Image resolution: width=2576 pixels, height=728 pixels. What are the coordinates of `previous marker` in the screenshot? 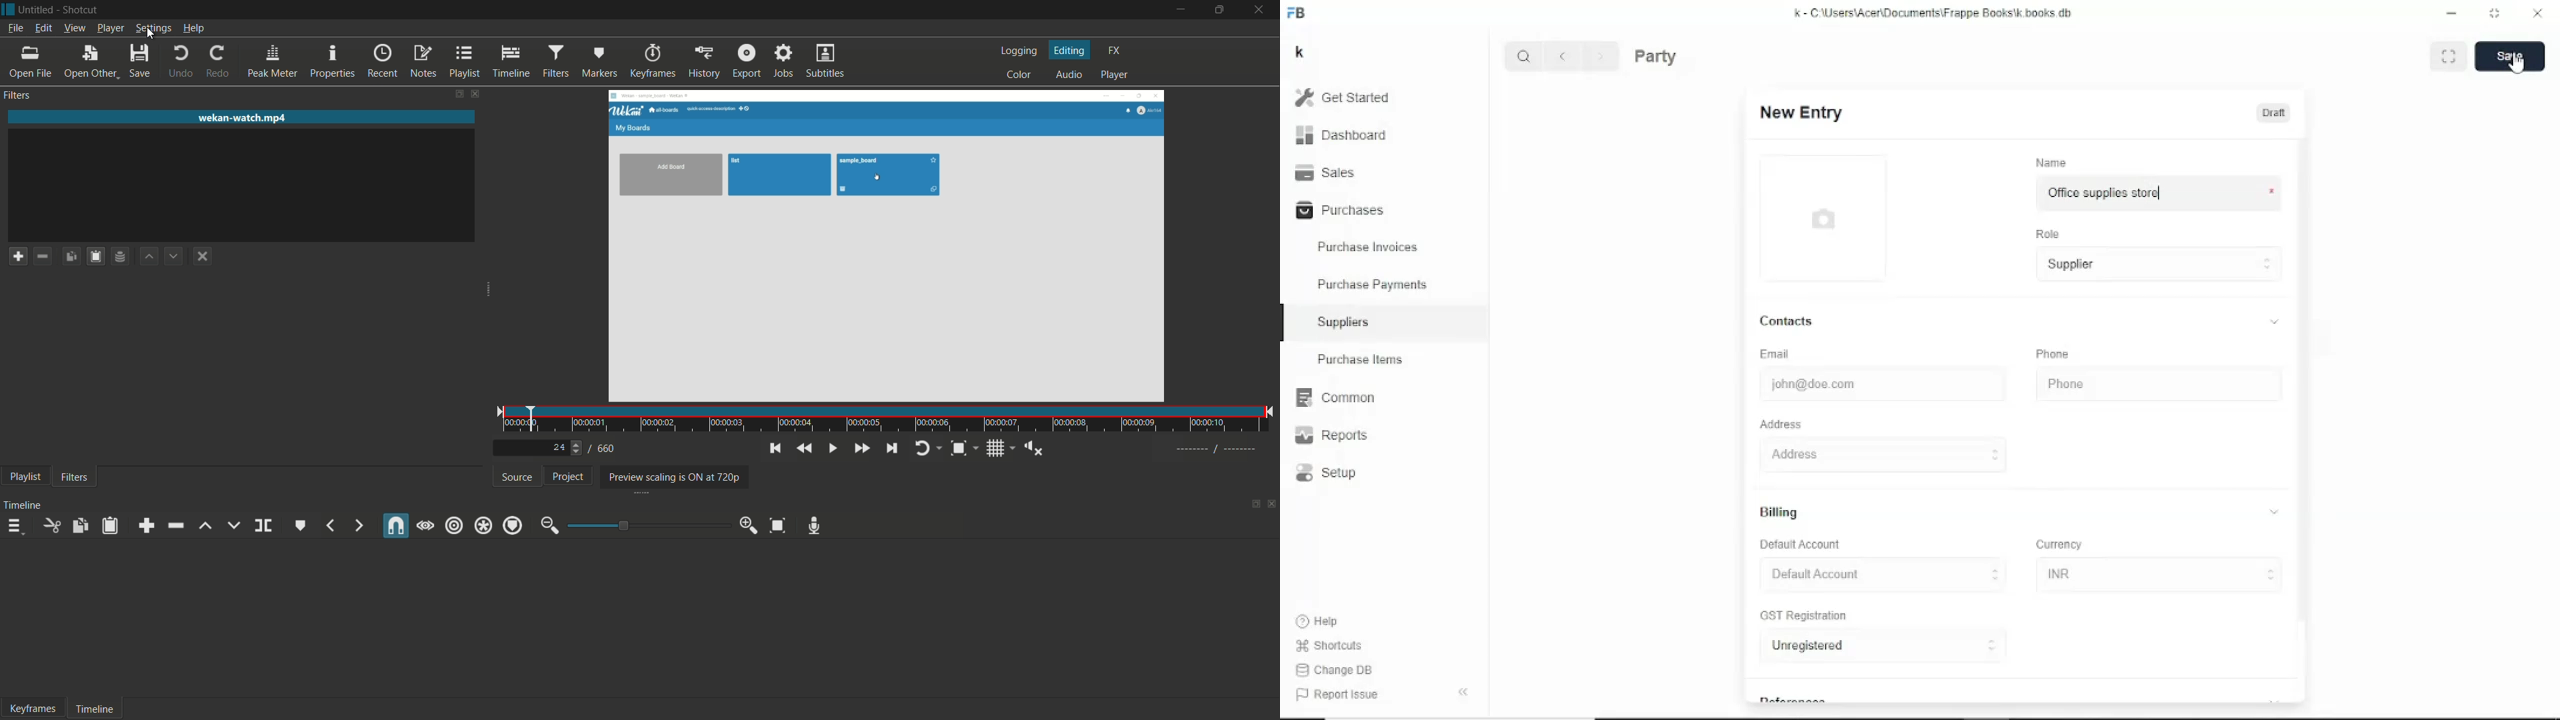 It's located at (329, 525).